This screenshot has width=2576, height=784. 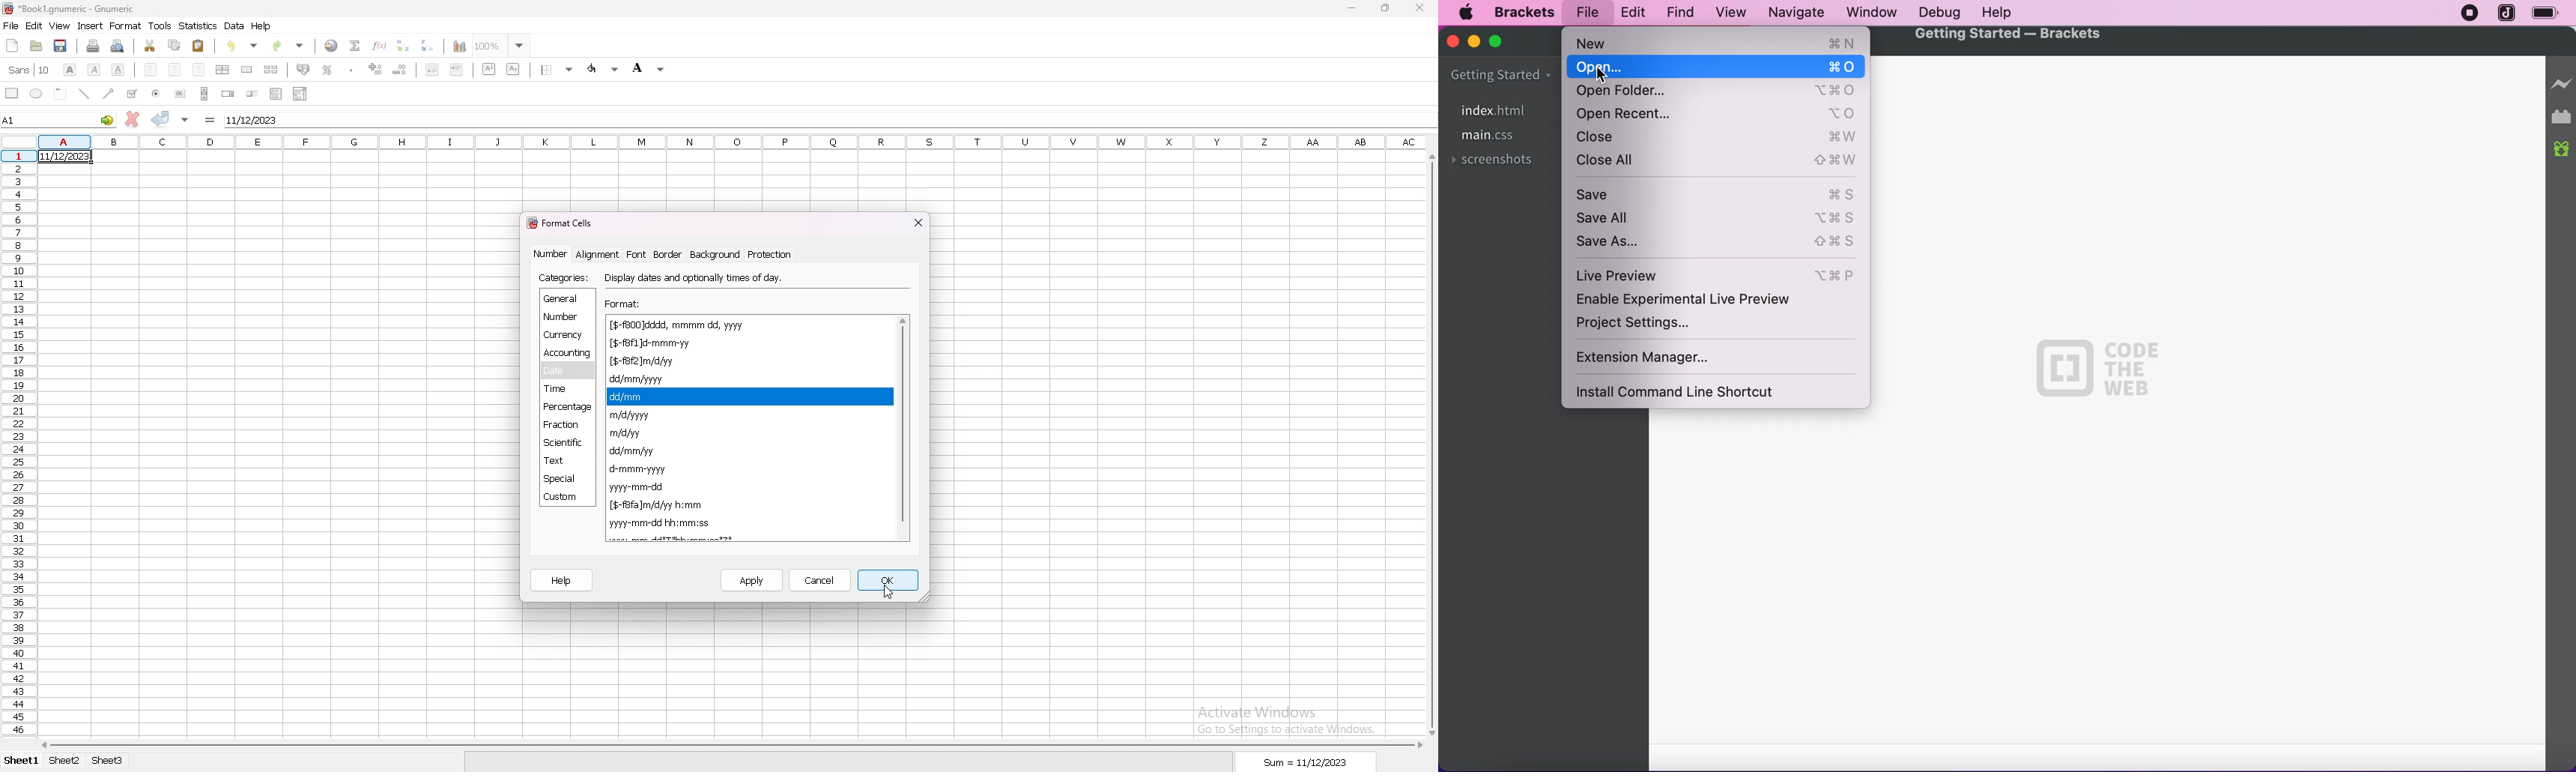 I want to click on dd/mm/yy, so click(x=634, y=451).